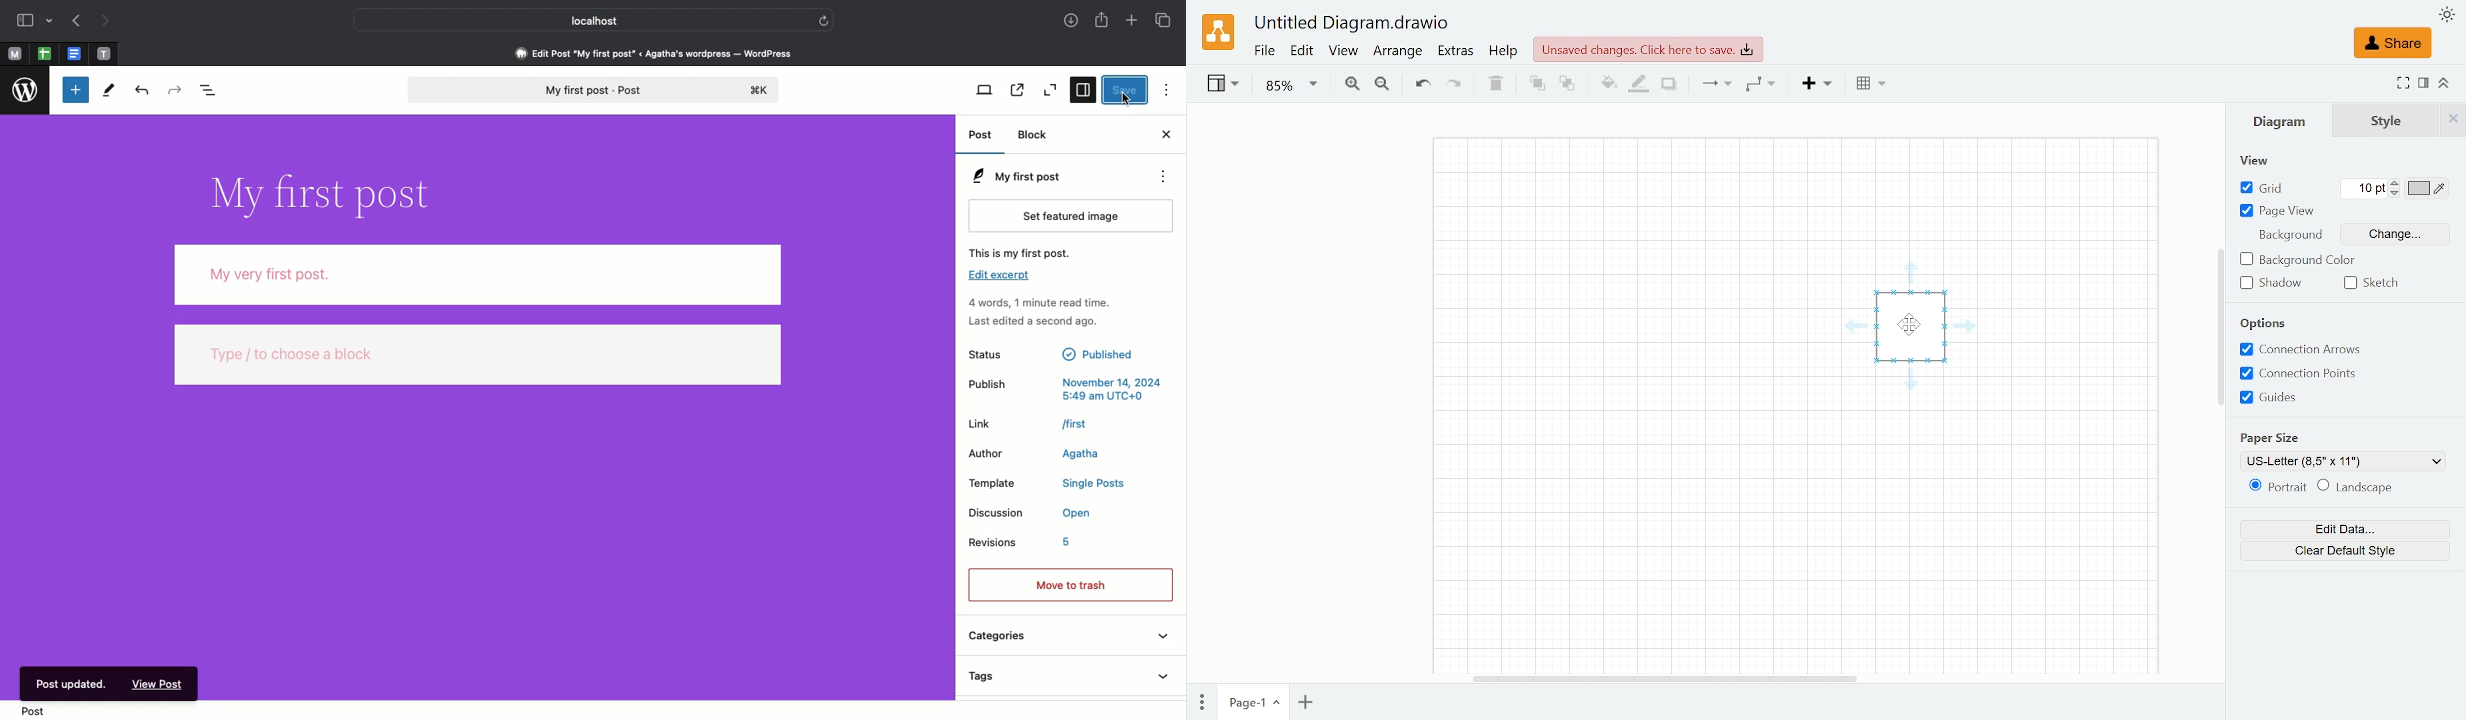 The height and width of the screenshot is (728, 2492). What do you see at coordinates (1221, 85) in the screenshot?
I see `View settings` at bounding box center [1221, 85].